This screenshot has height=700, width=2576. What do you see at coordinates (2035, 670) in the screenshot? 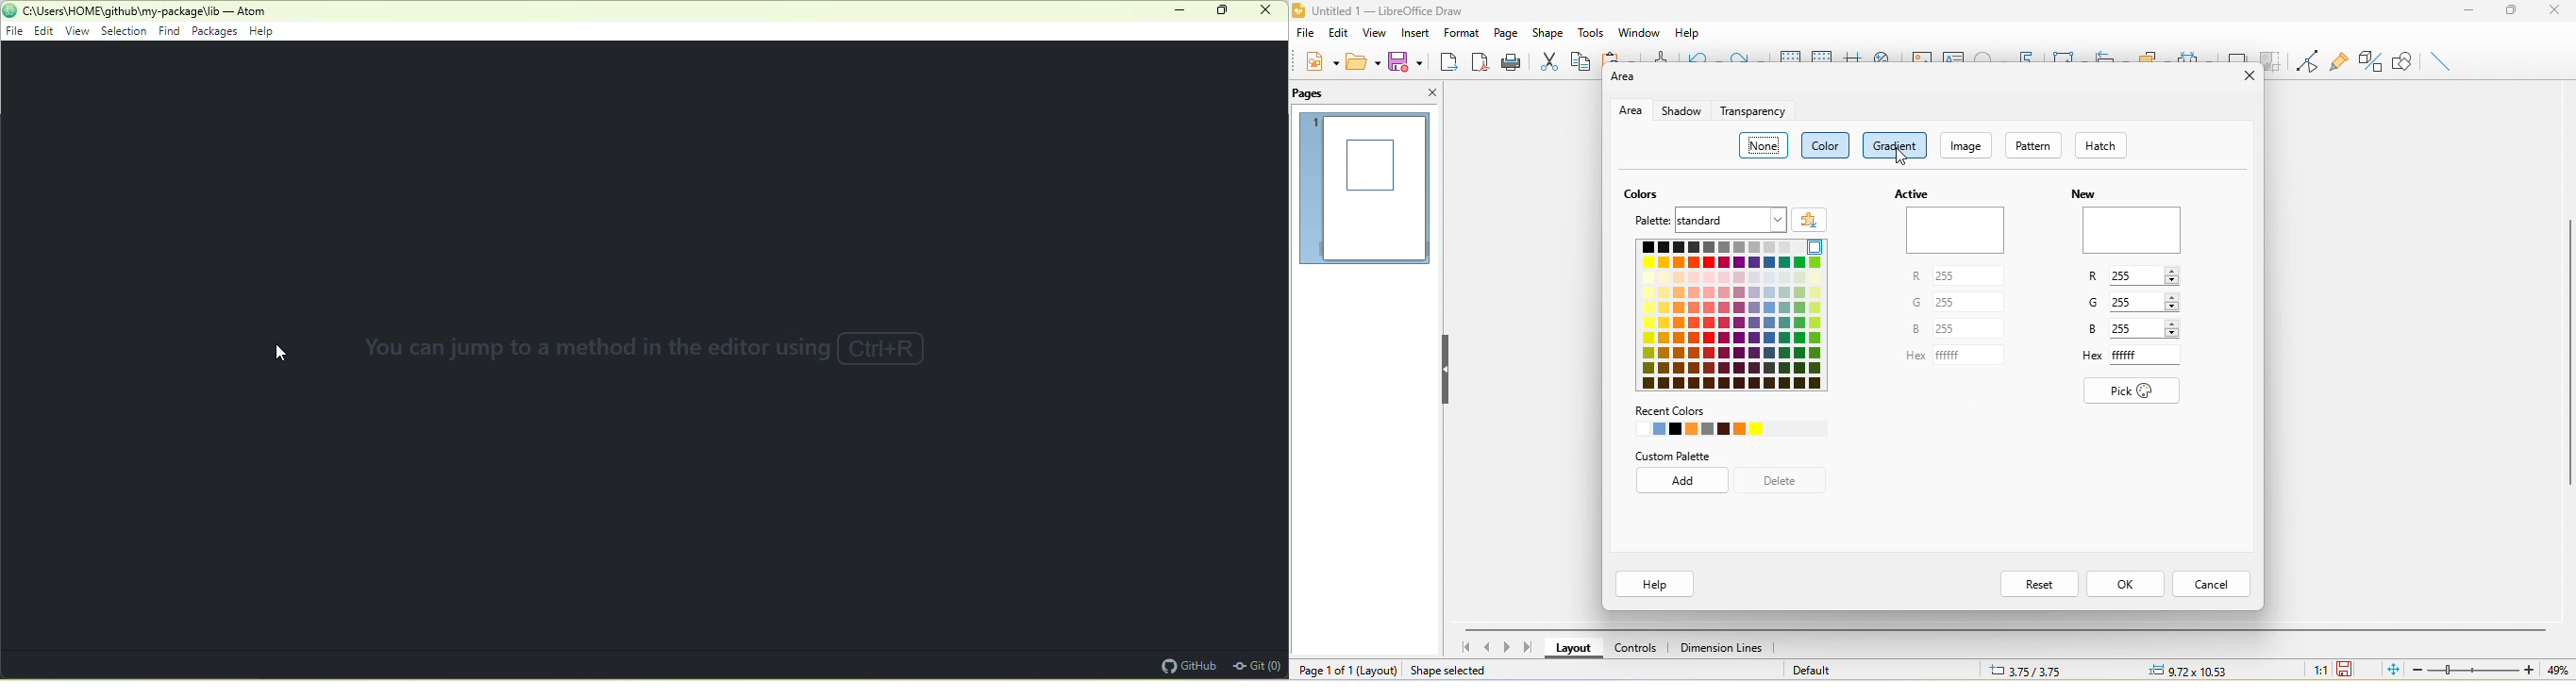
I see `6.13/8.02` at bounding box center [2035, 670].